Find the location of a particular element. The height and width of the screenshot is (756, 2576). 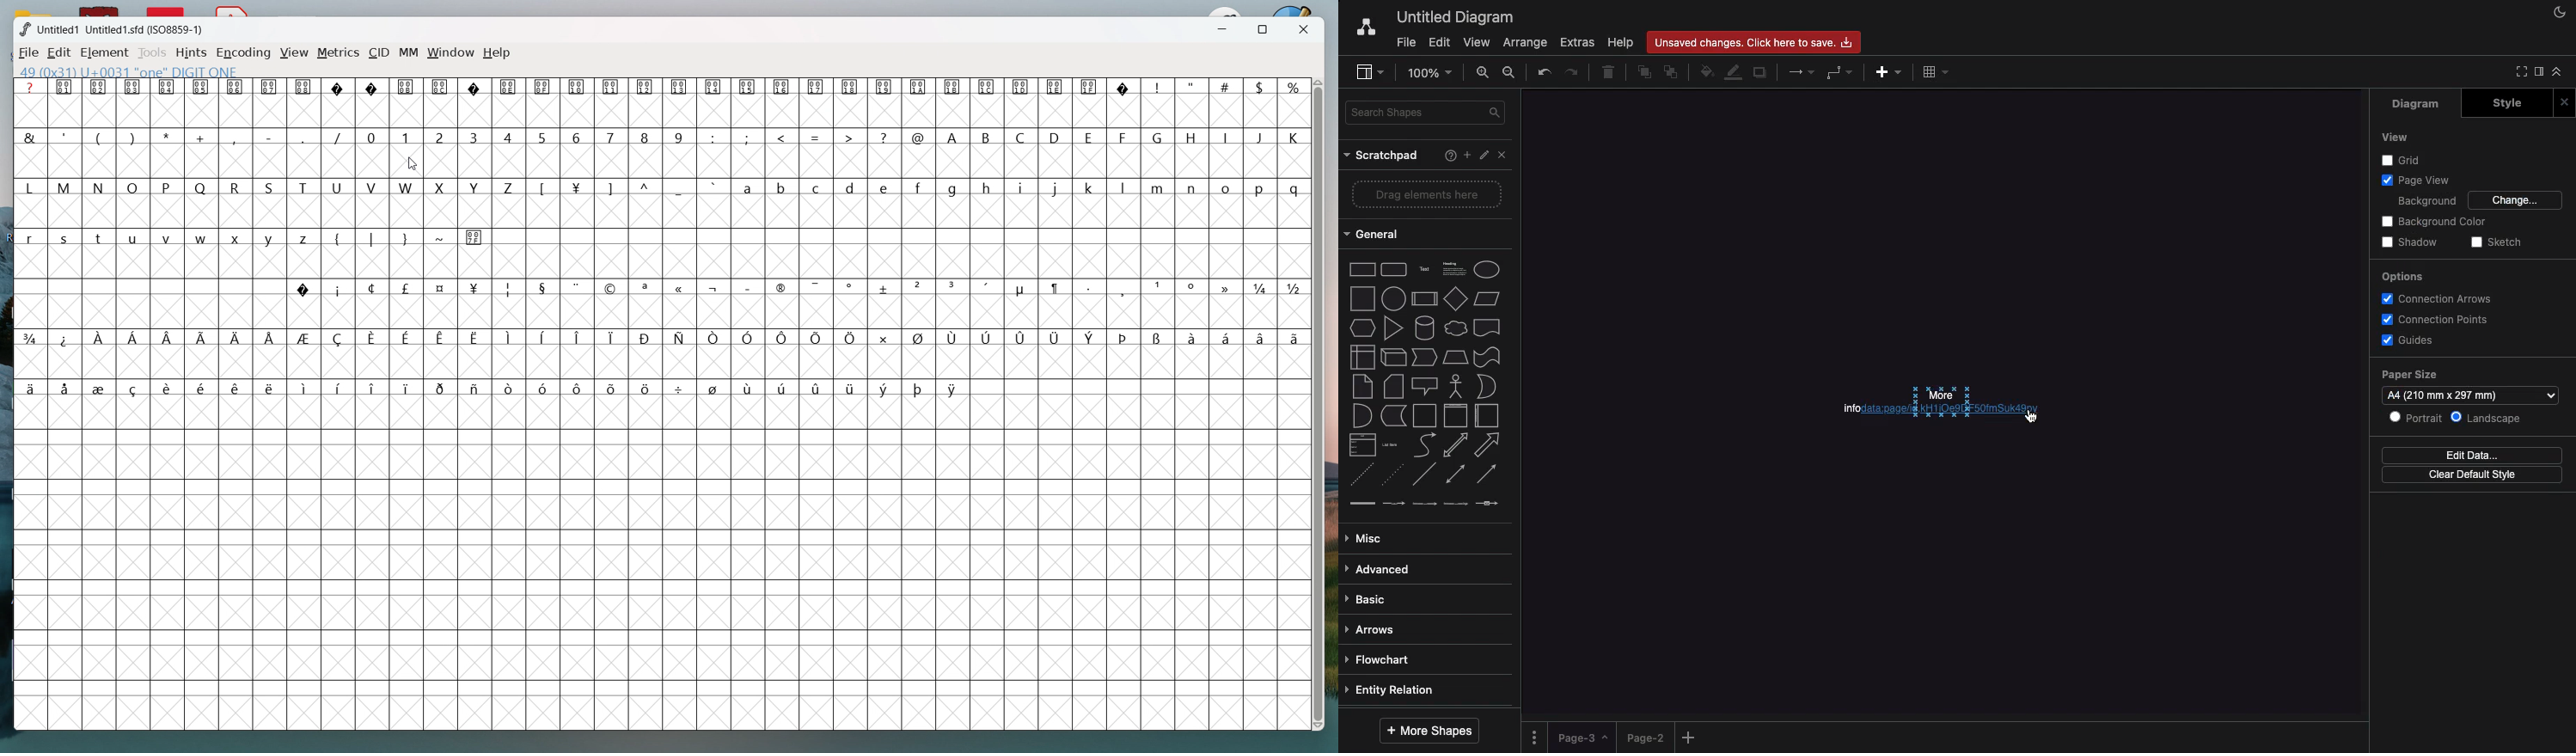

document is located at coordinates (1488, 328).